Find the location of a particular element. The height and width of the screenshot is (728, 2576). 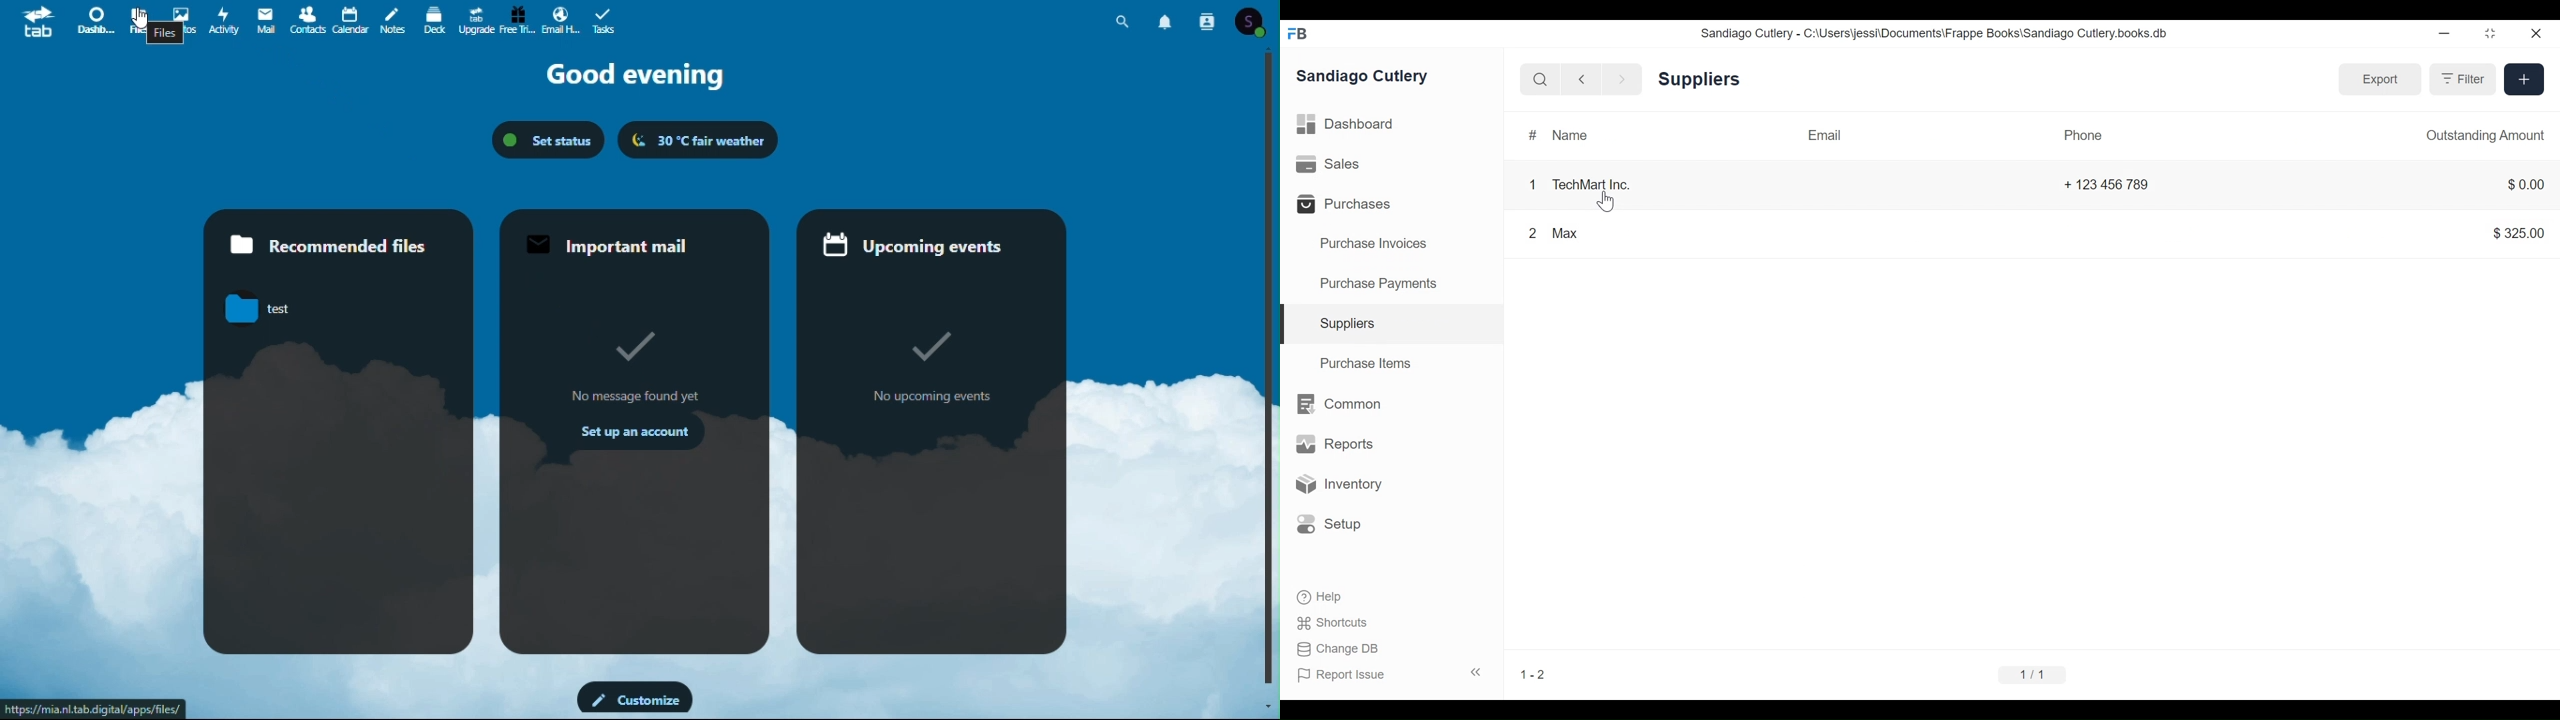

Setup is located at coordinates (1335, 524).